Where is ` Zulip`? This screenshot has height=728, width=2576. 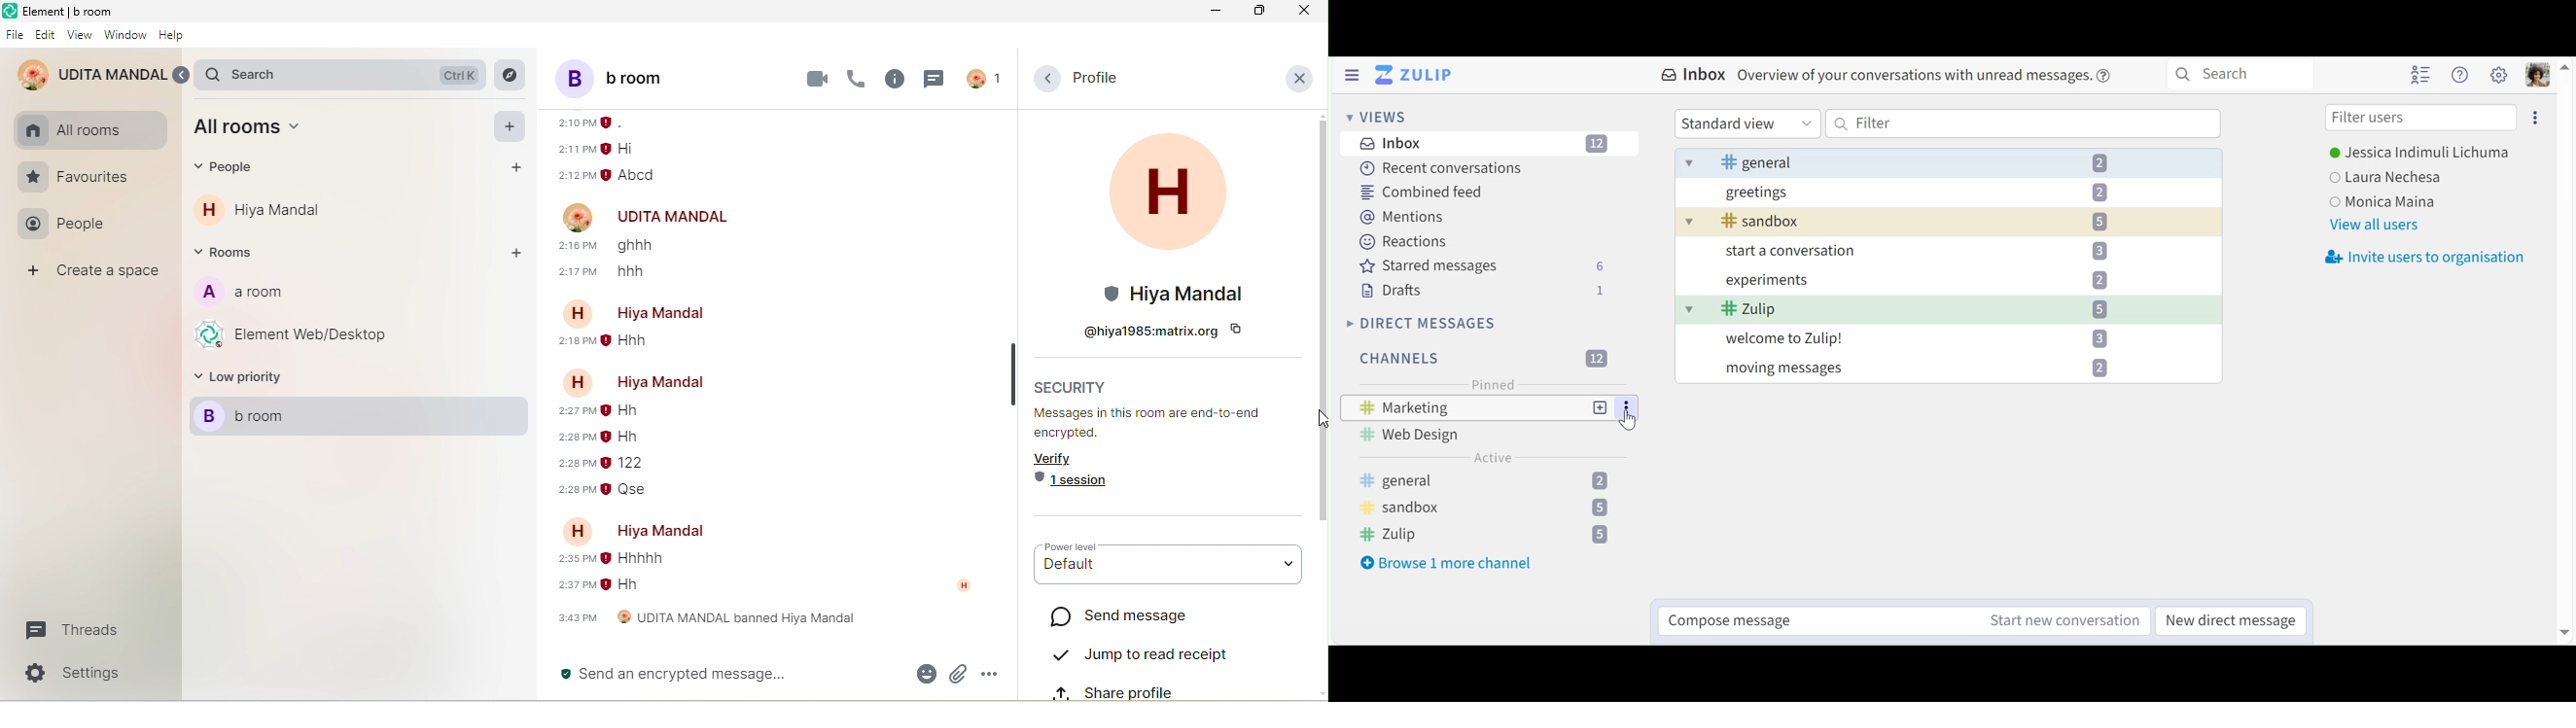
 Zulip is located at coordinates (1924, 311).